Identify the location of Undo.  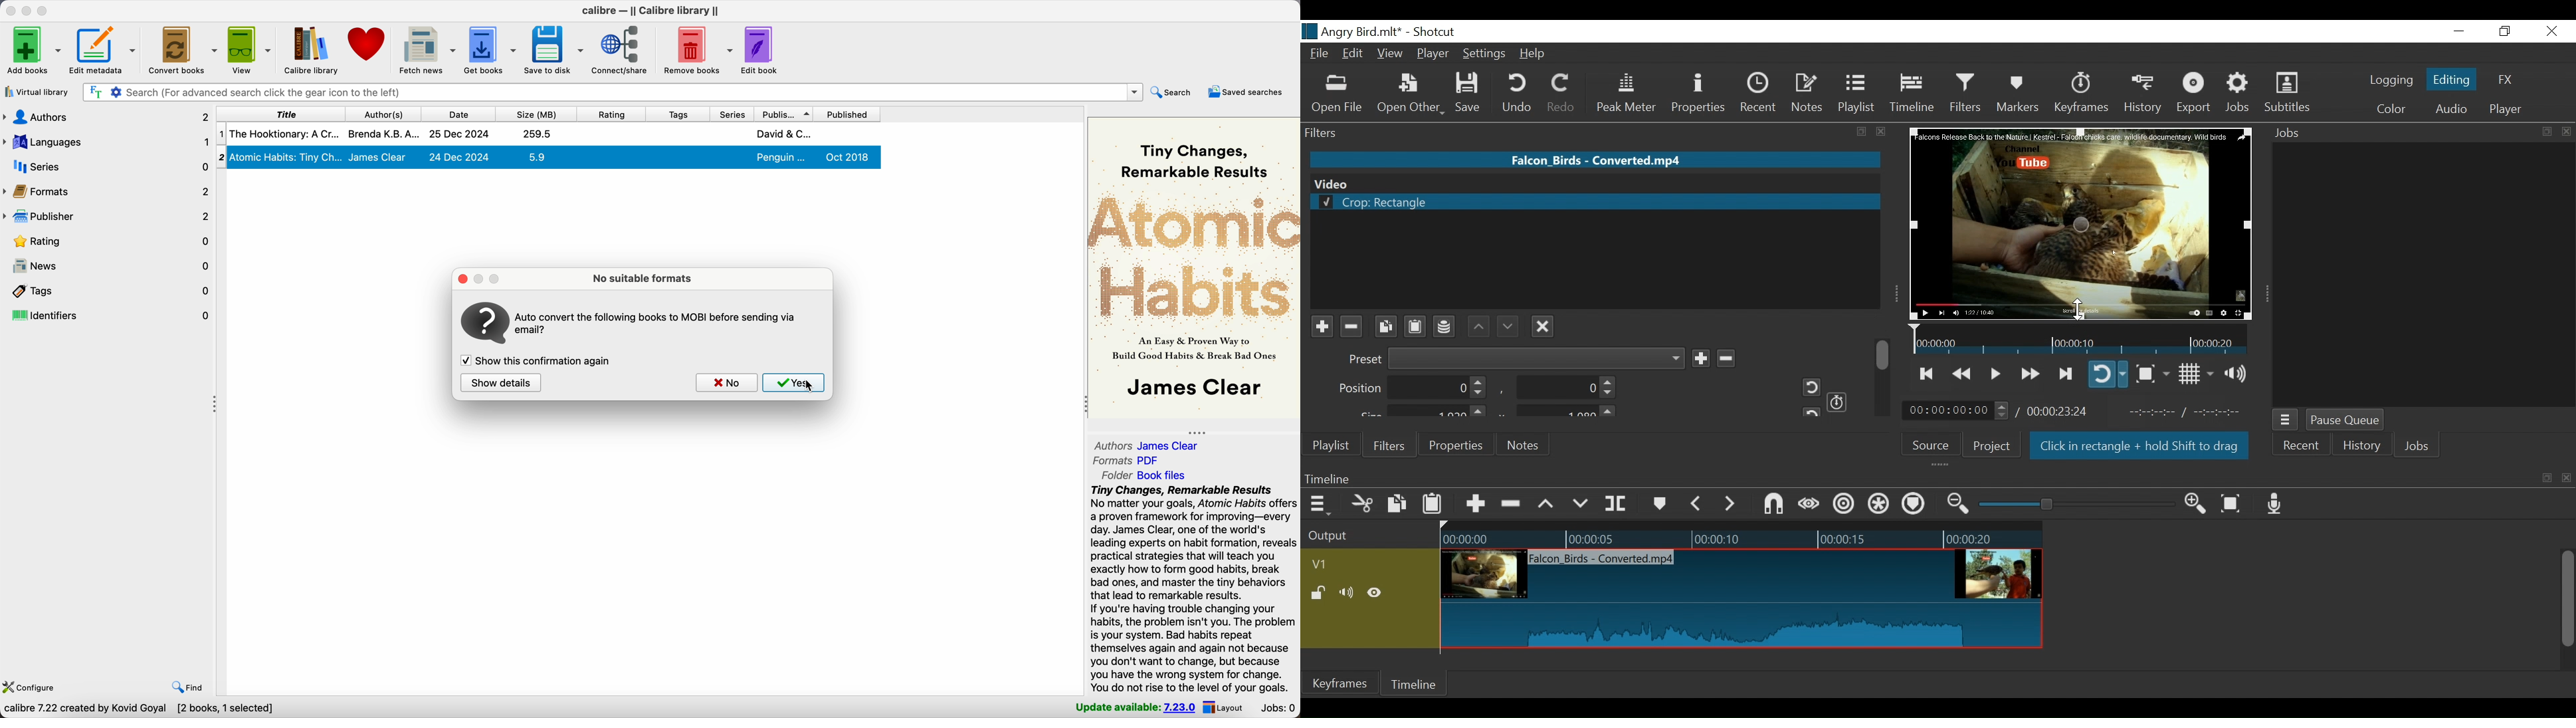
(1519, 93).